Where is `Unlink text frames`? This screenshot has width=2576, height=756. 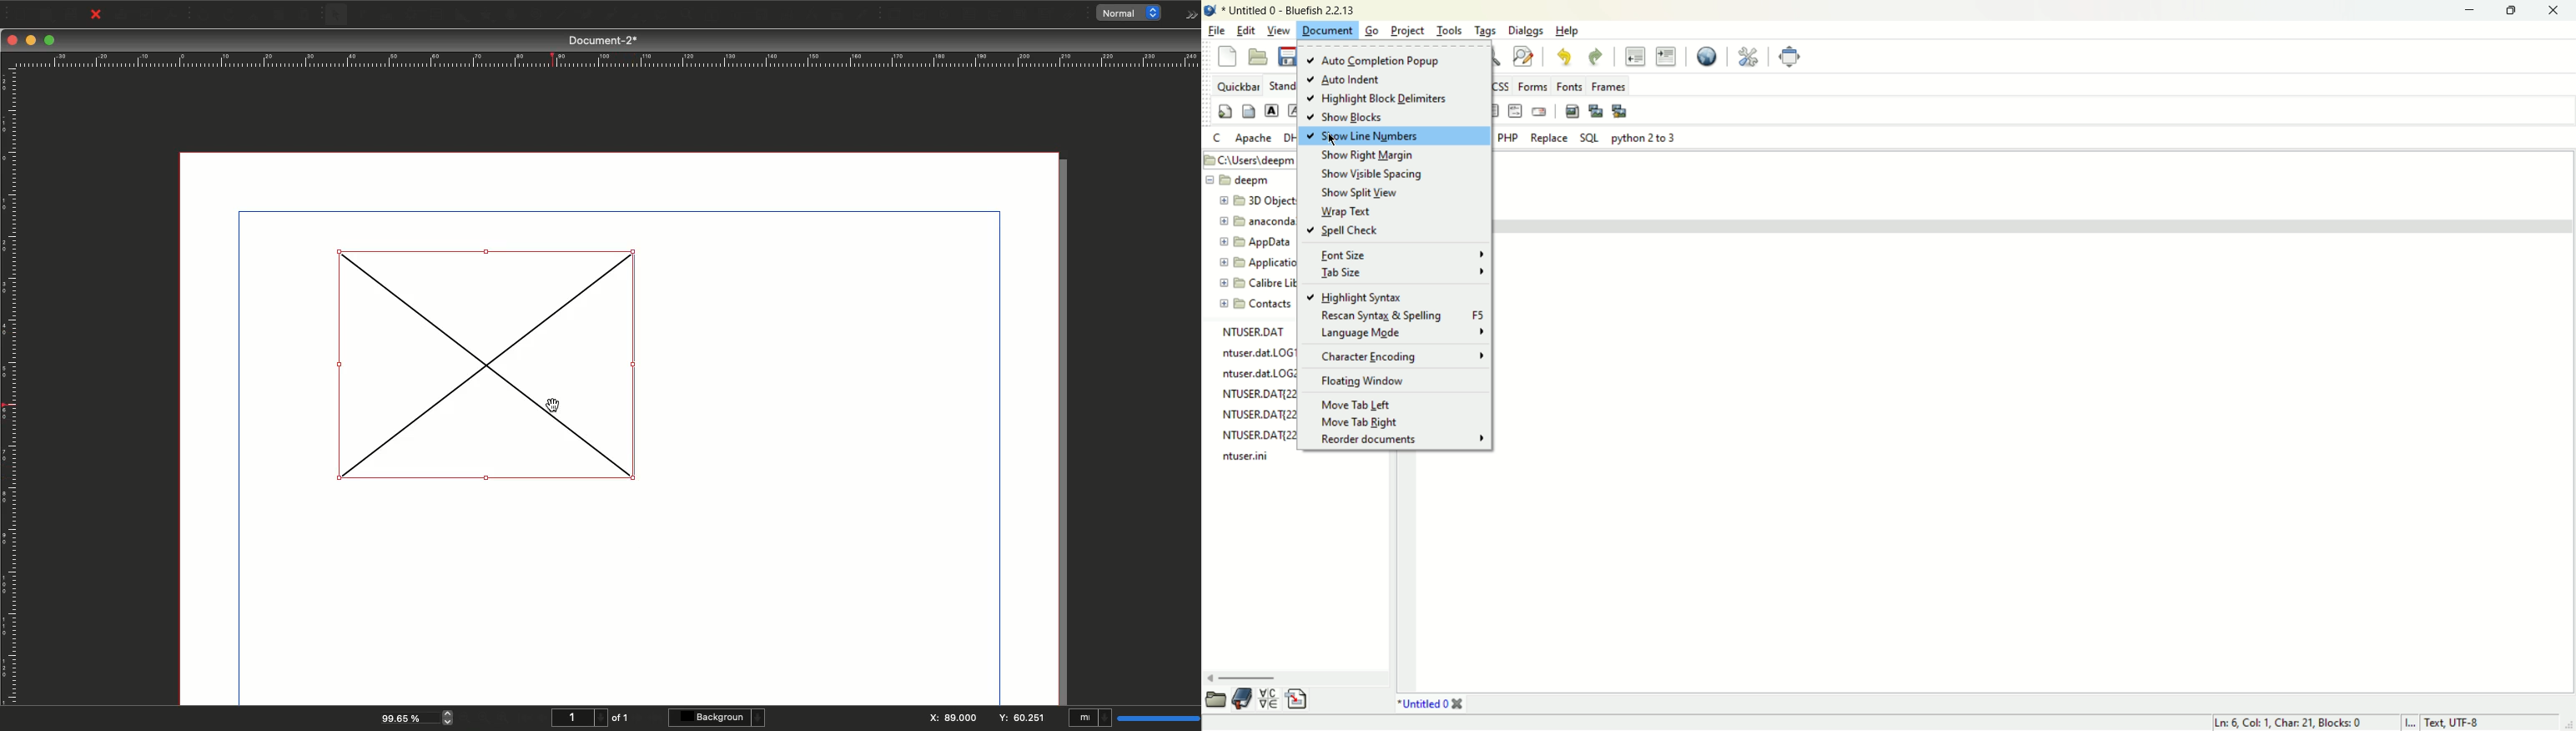 Unlink text frames is located at coordinates (782, 14).